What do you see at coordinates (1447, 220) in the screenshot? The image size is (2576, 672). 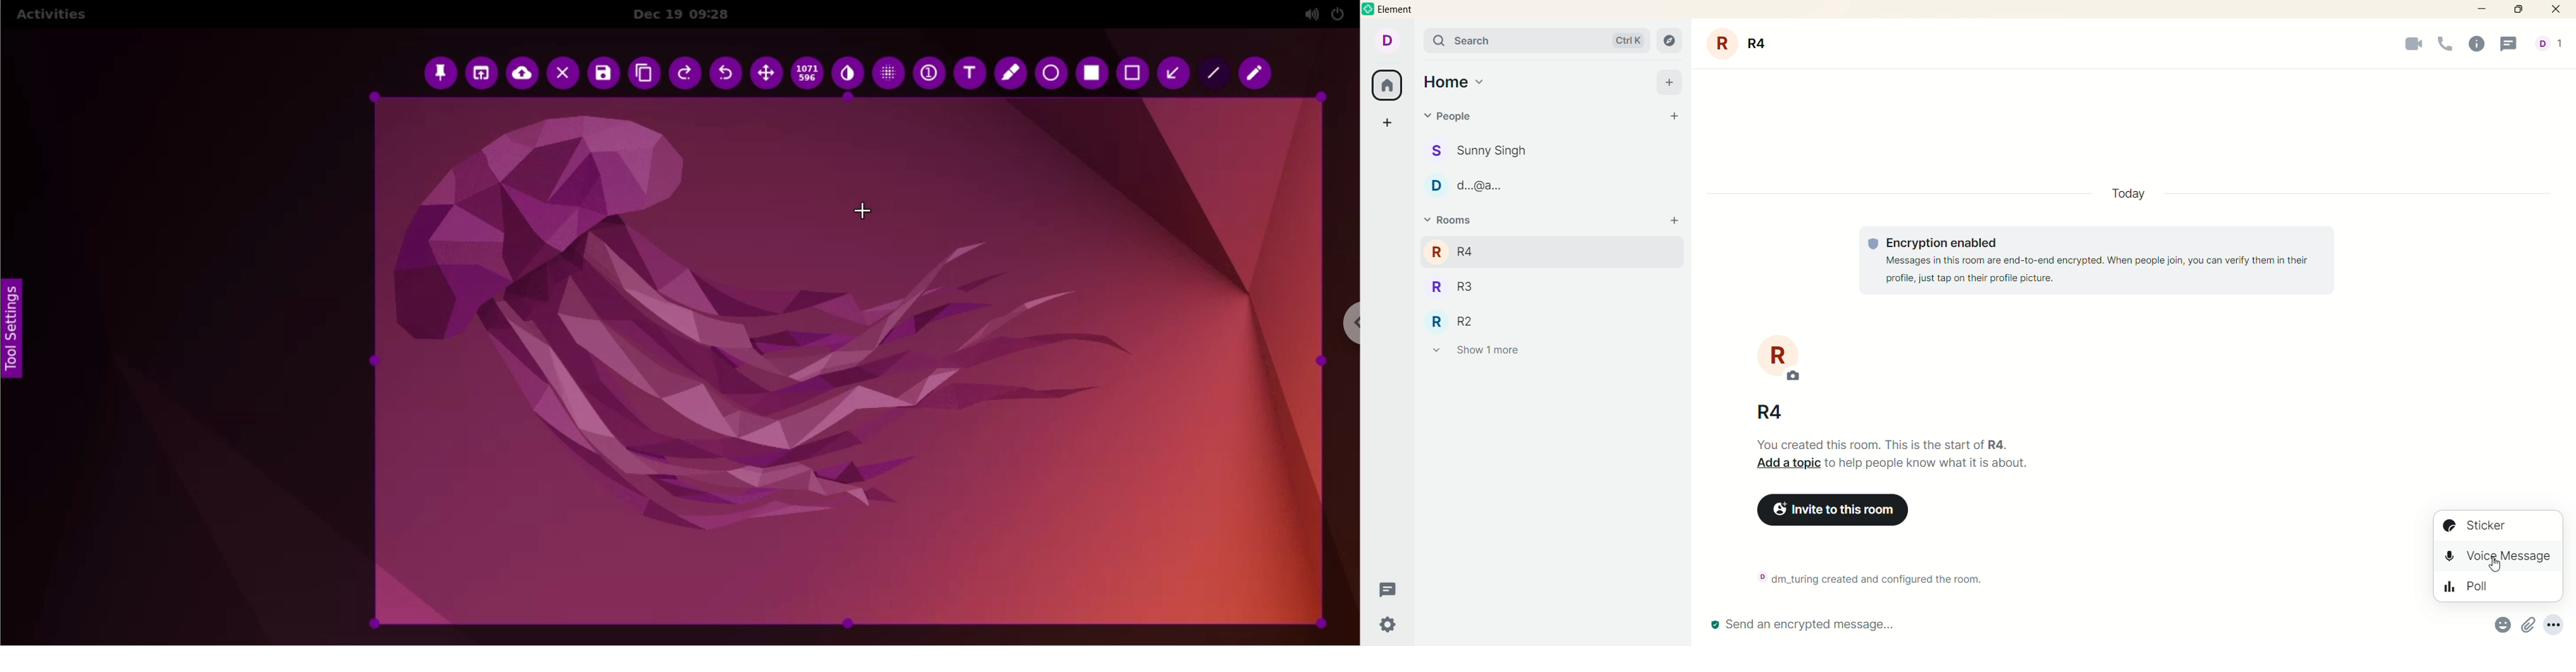 I see `rooms` at bounding box center [1447, 220].